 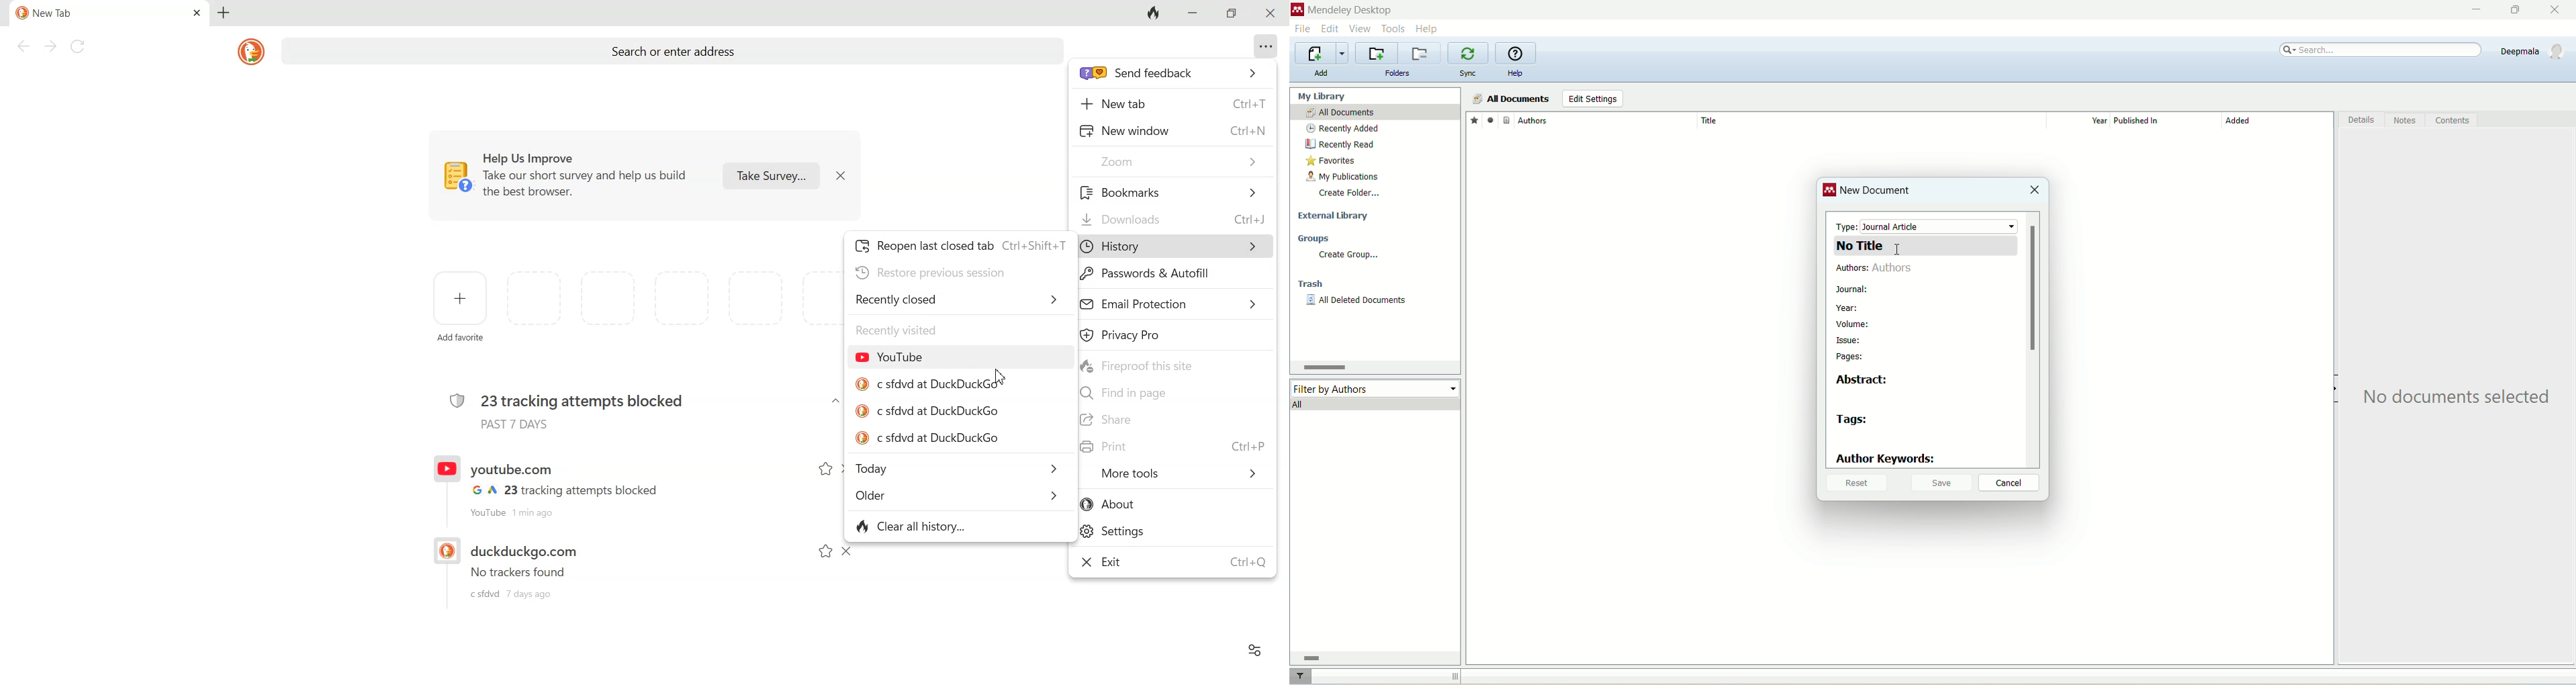 What do you see at coordinates (826, 551) in the screenshot?
I see `Add to favorite` at bounding box center [826, 551].